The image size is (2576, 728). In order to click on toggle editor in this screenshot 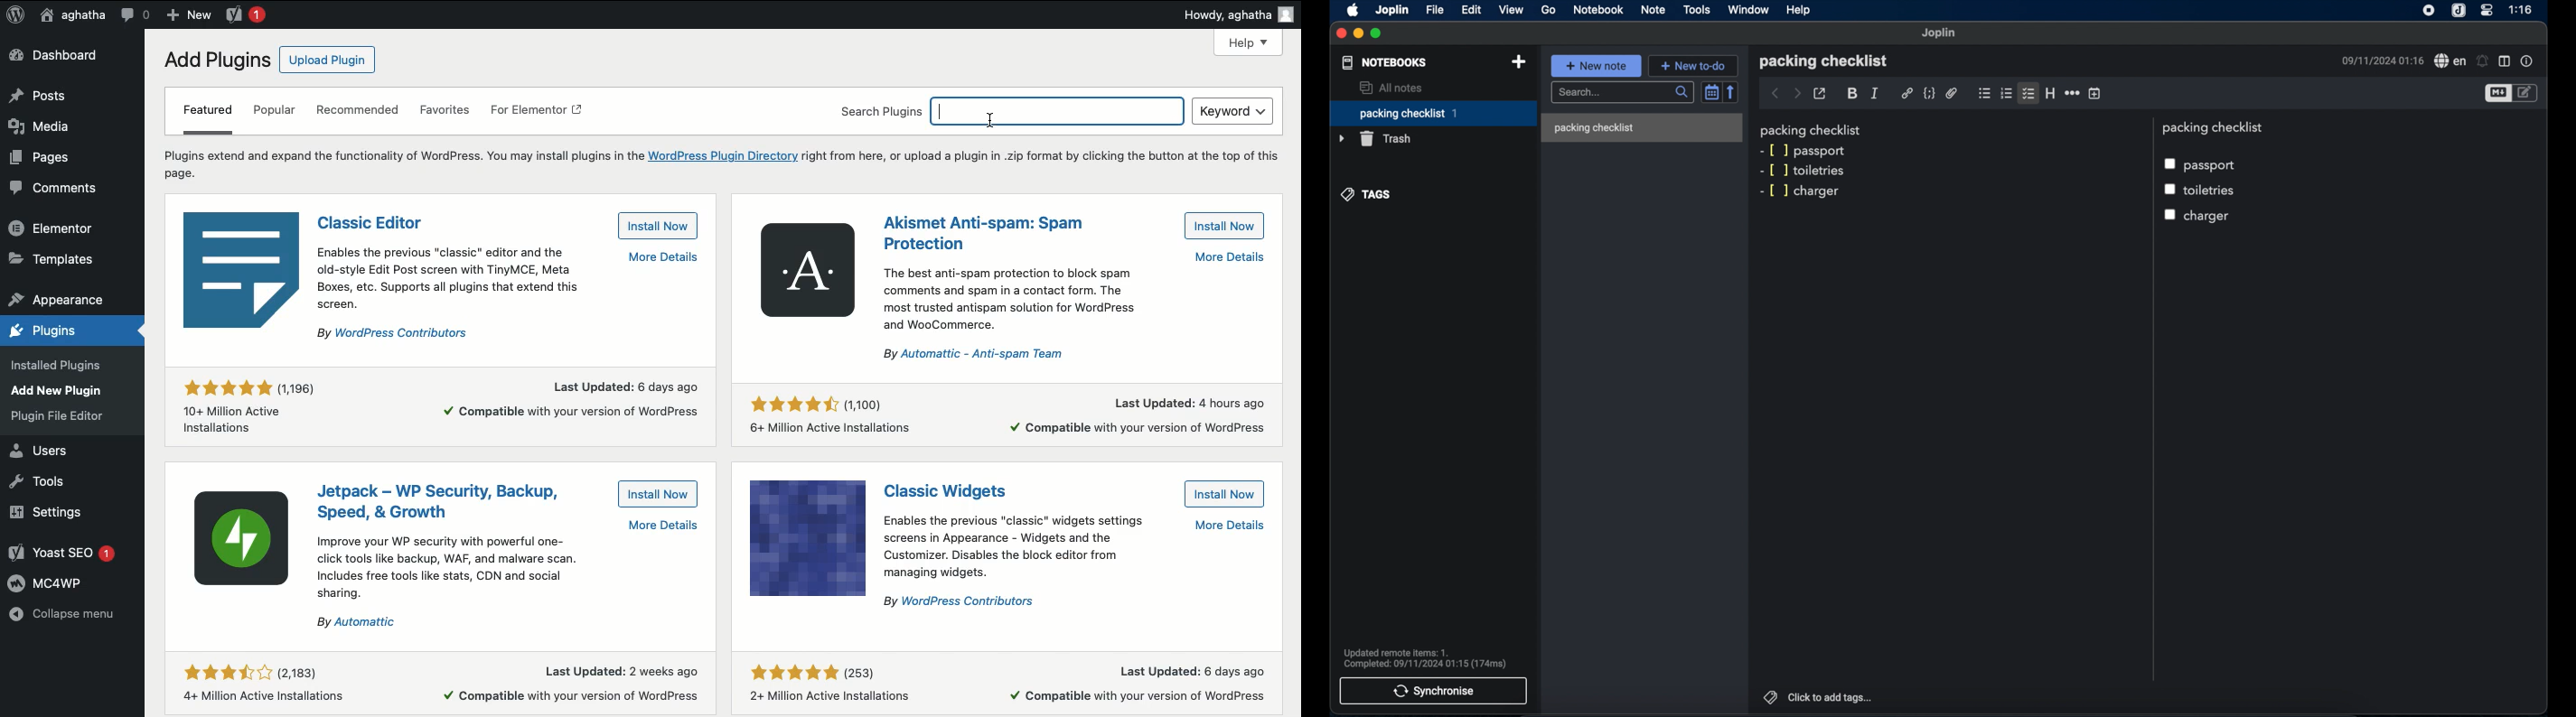, I will do `click(2497, 94)`.